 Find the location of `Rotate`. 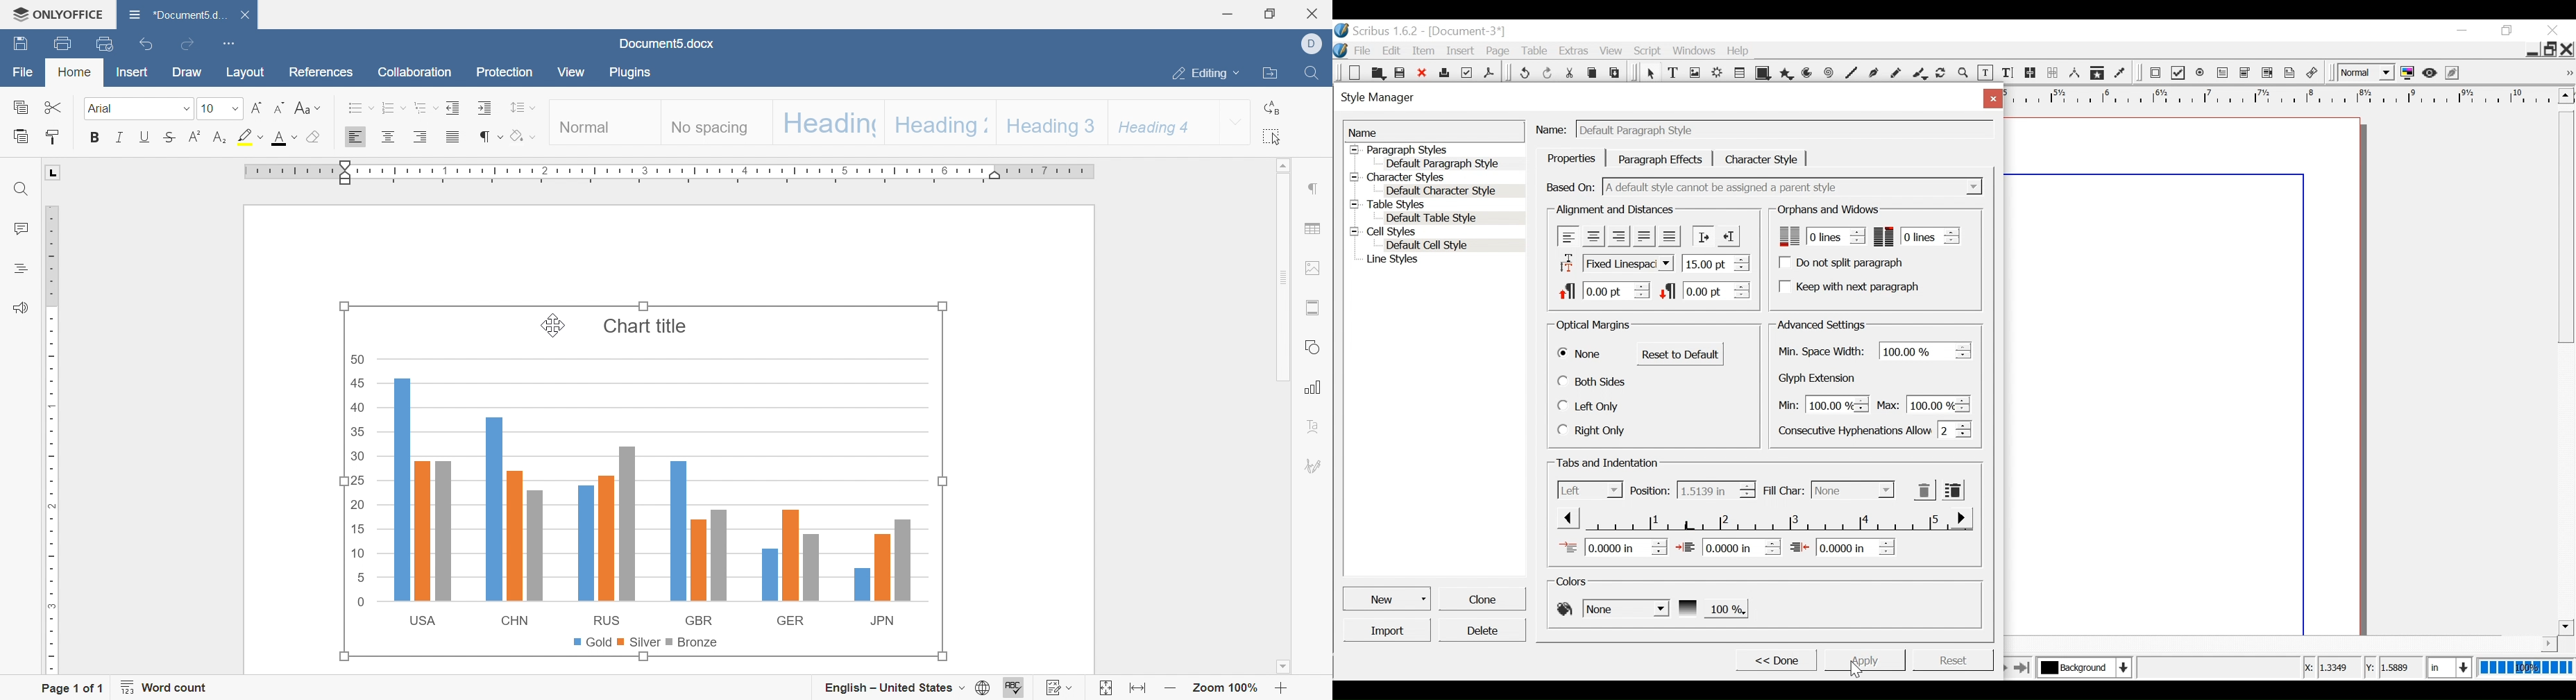

Rotate is located at coordinates (1941, 74).